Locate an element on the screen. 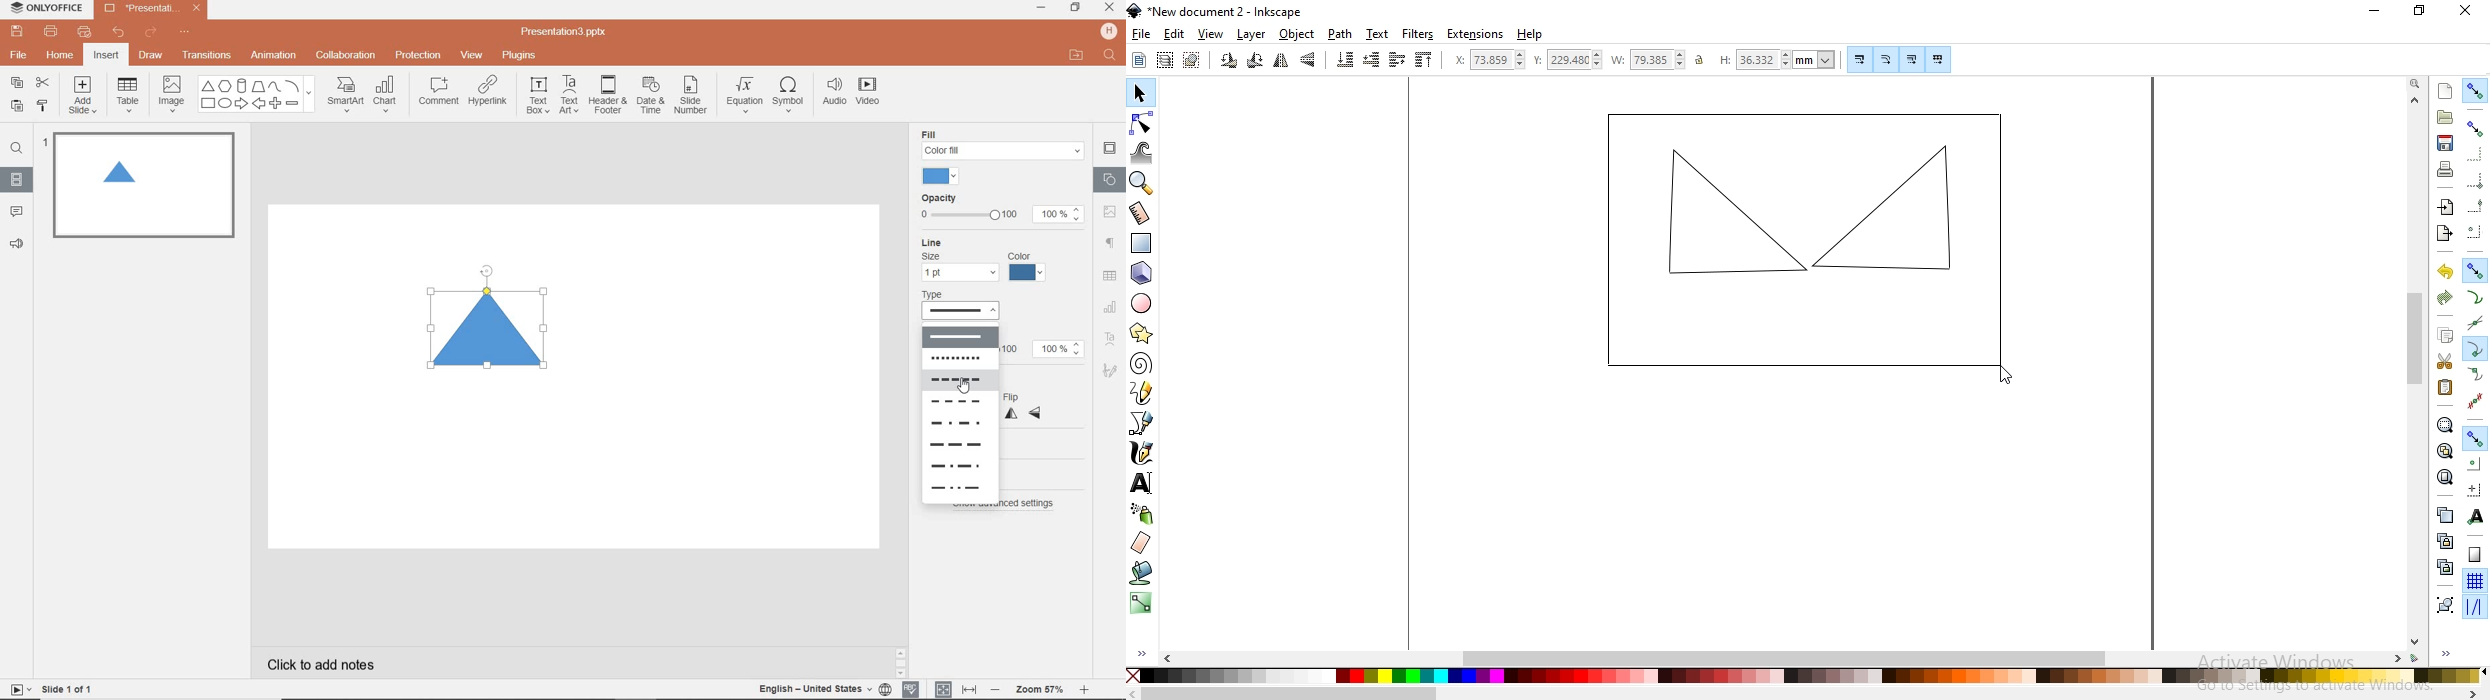 The width and height of the screenshot is (2492, 700). create spirals is located at coordinates (1143, 364).